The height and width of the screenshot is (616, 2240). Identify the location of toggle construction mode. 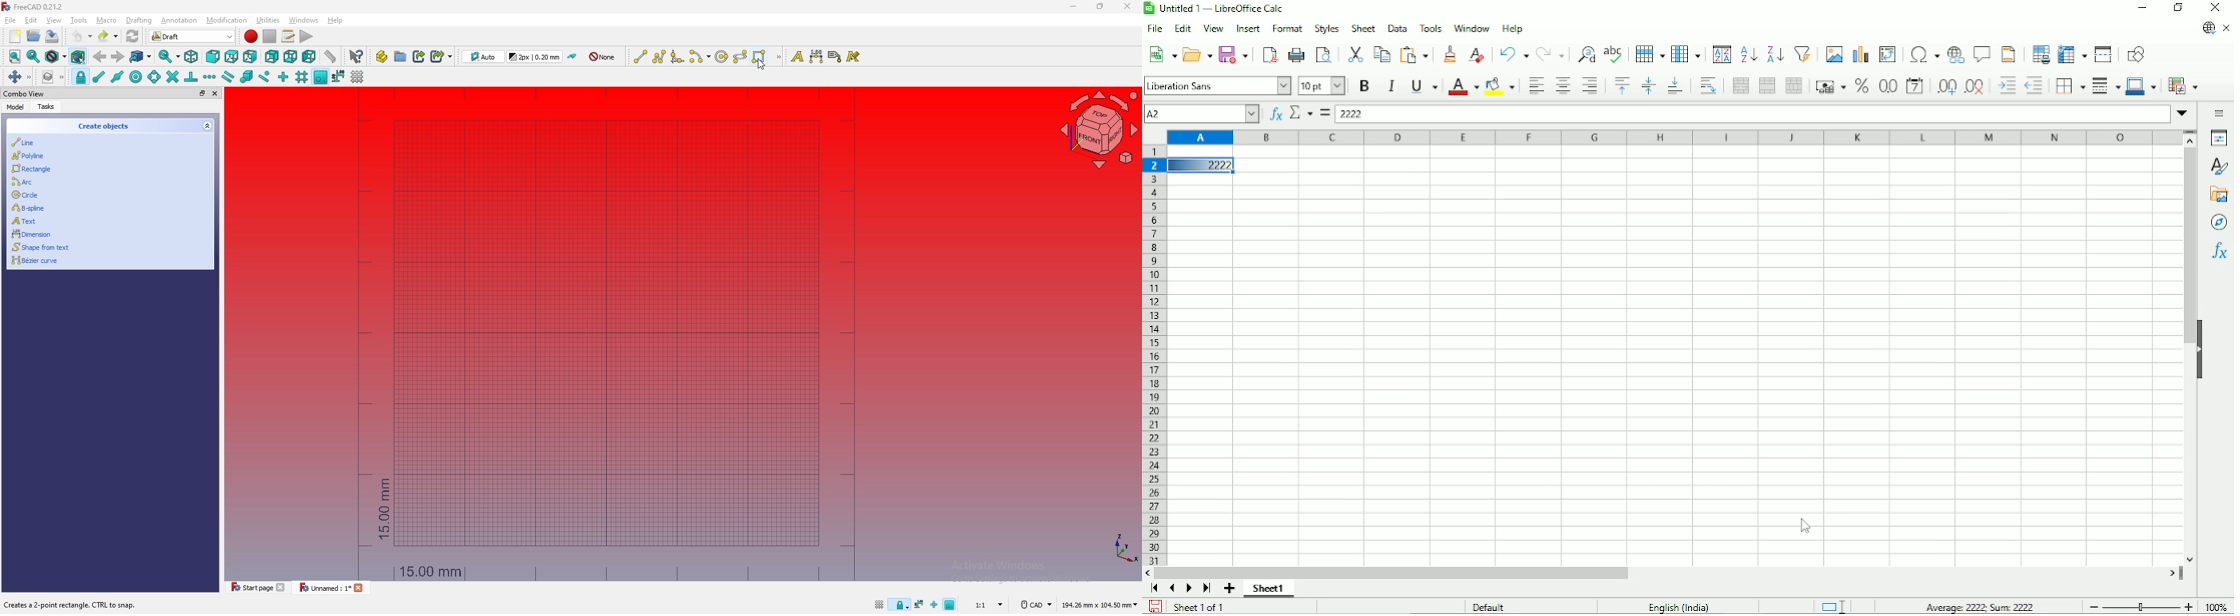
(573, 57).